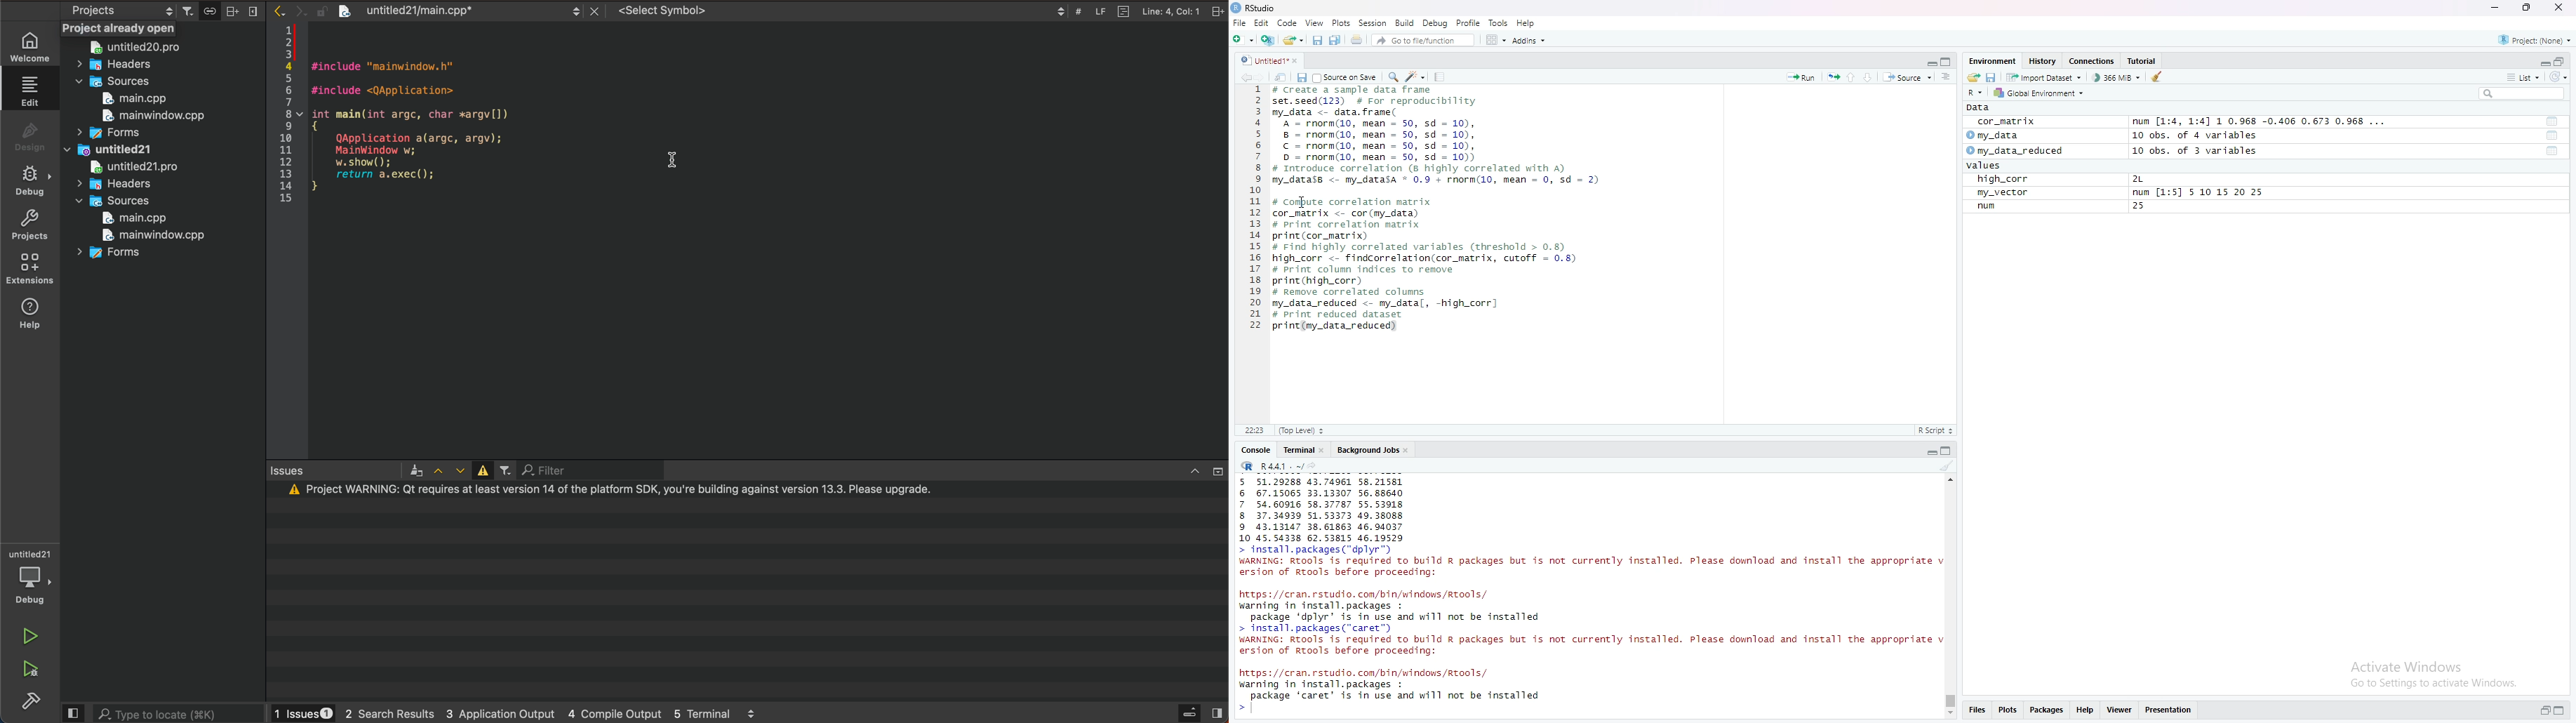 Image resolution: width=2576 pixels, height=728 pixels. I want to click on tool, so click(2554, 121).